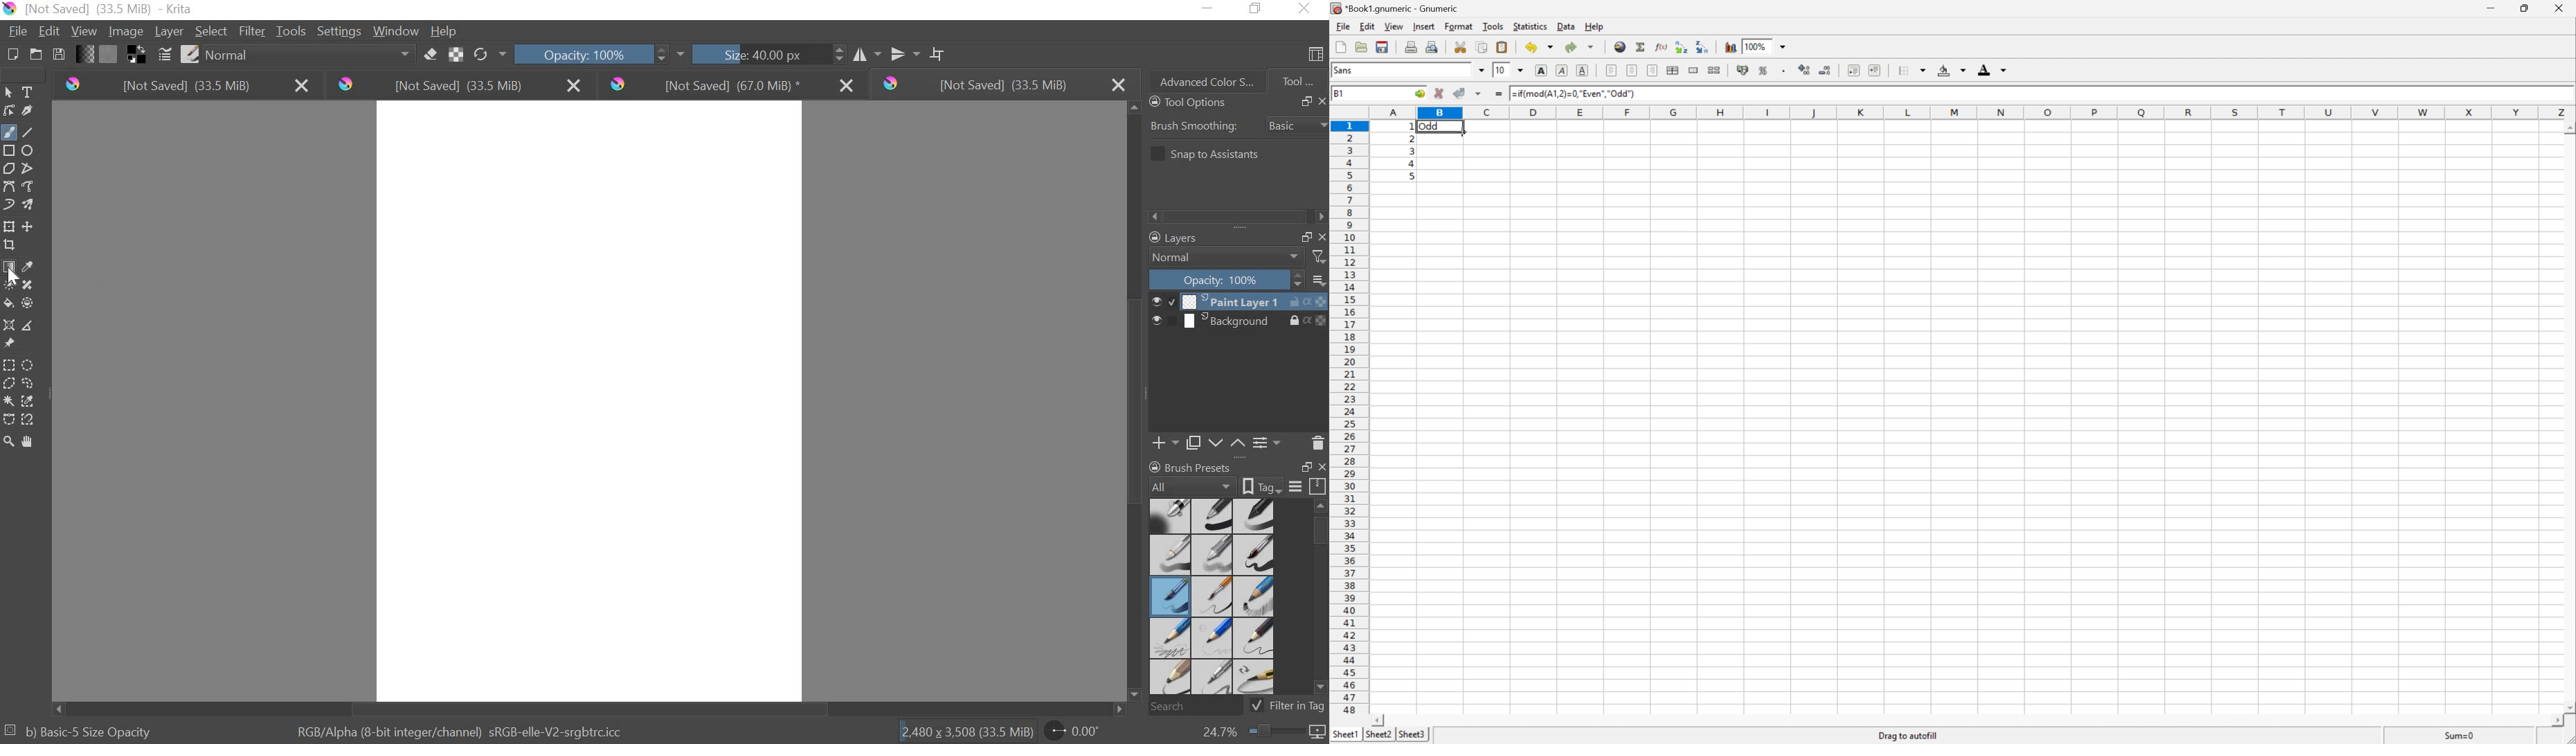 This screenshot has width=2576, height=756. Describe the element at coordinates (1321, 601) in the screenshot. I see `SCROLLBAR` at that location.